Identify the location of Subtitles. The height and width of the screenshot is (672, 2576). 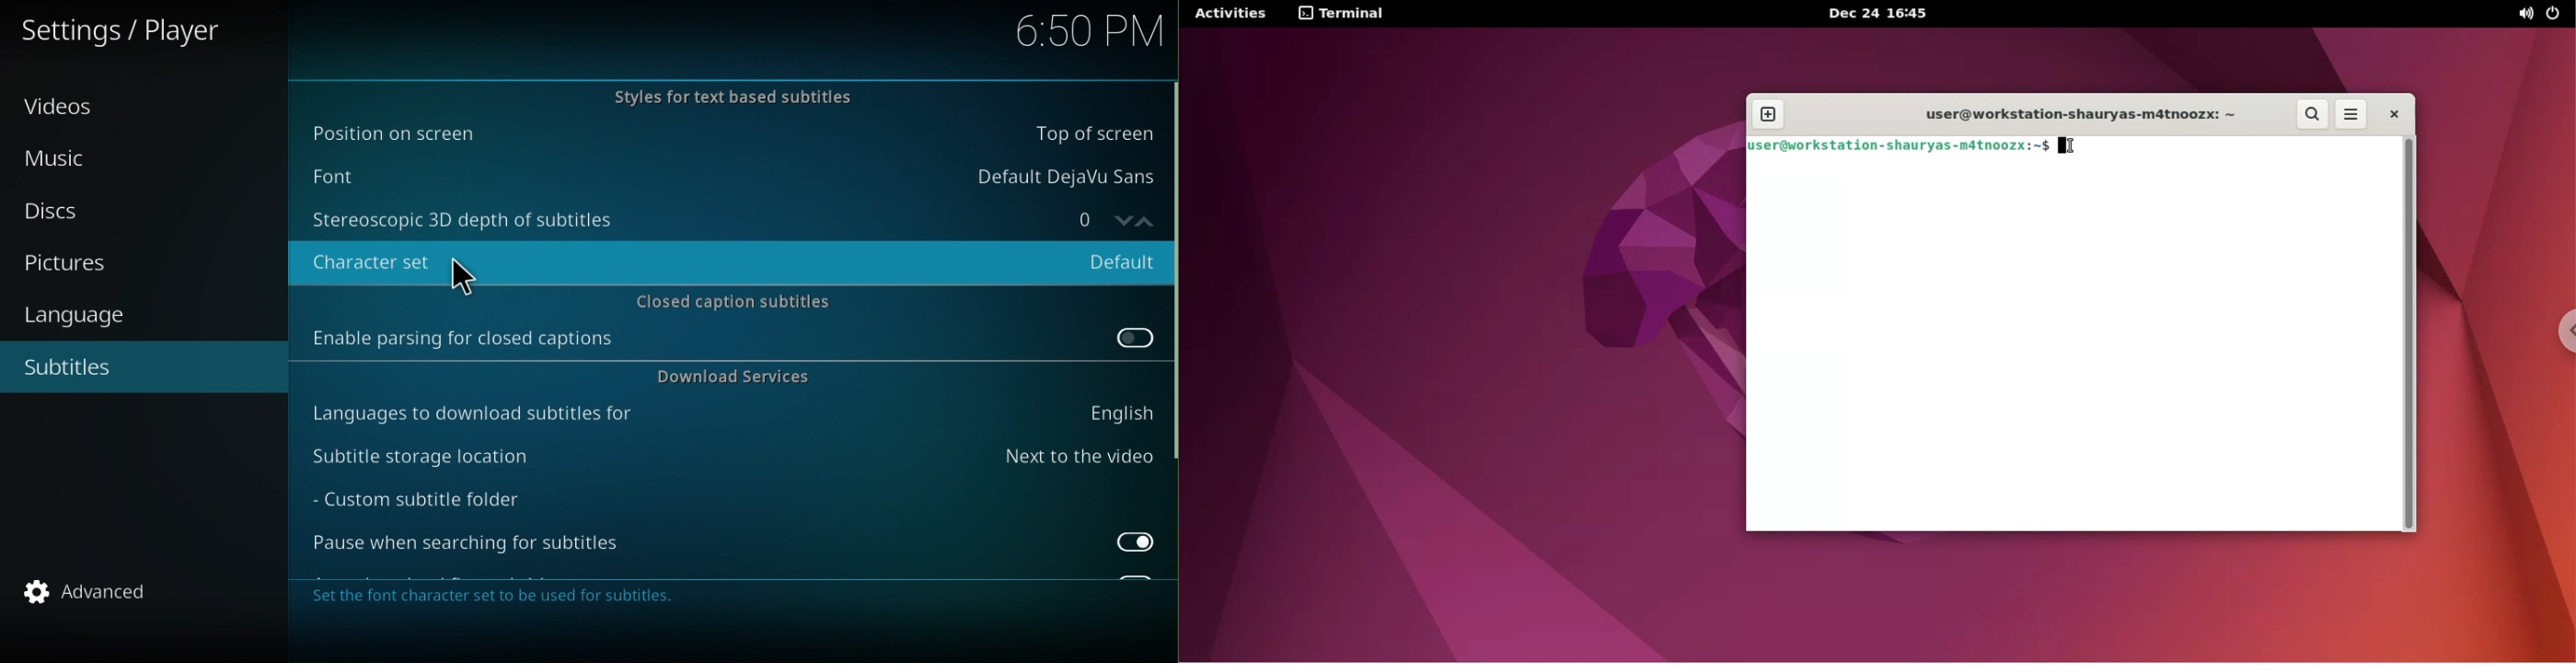
(80, 366).